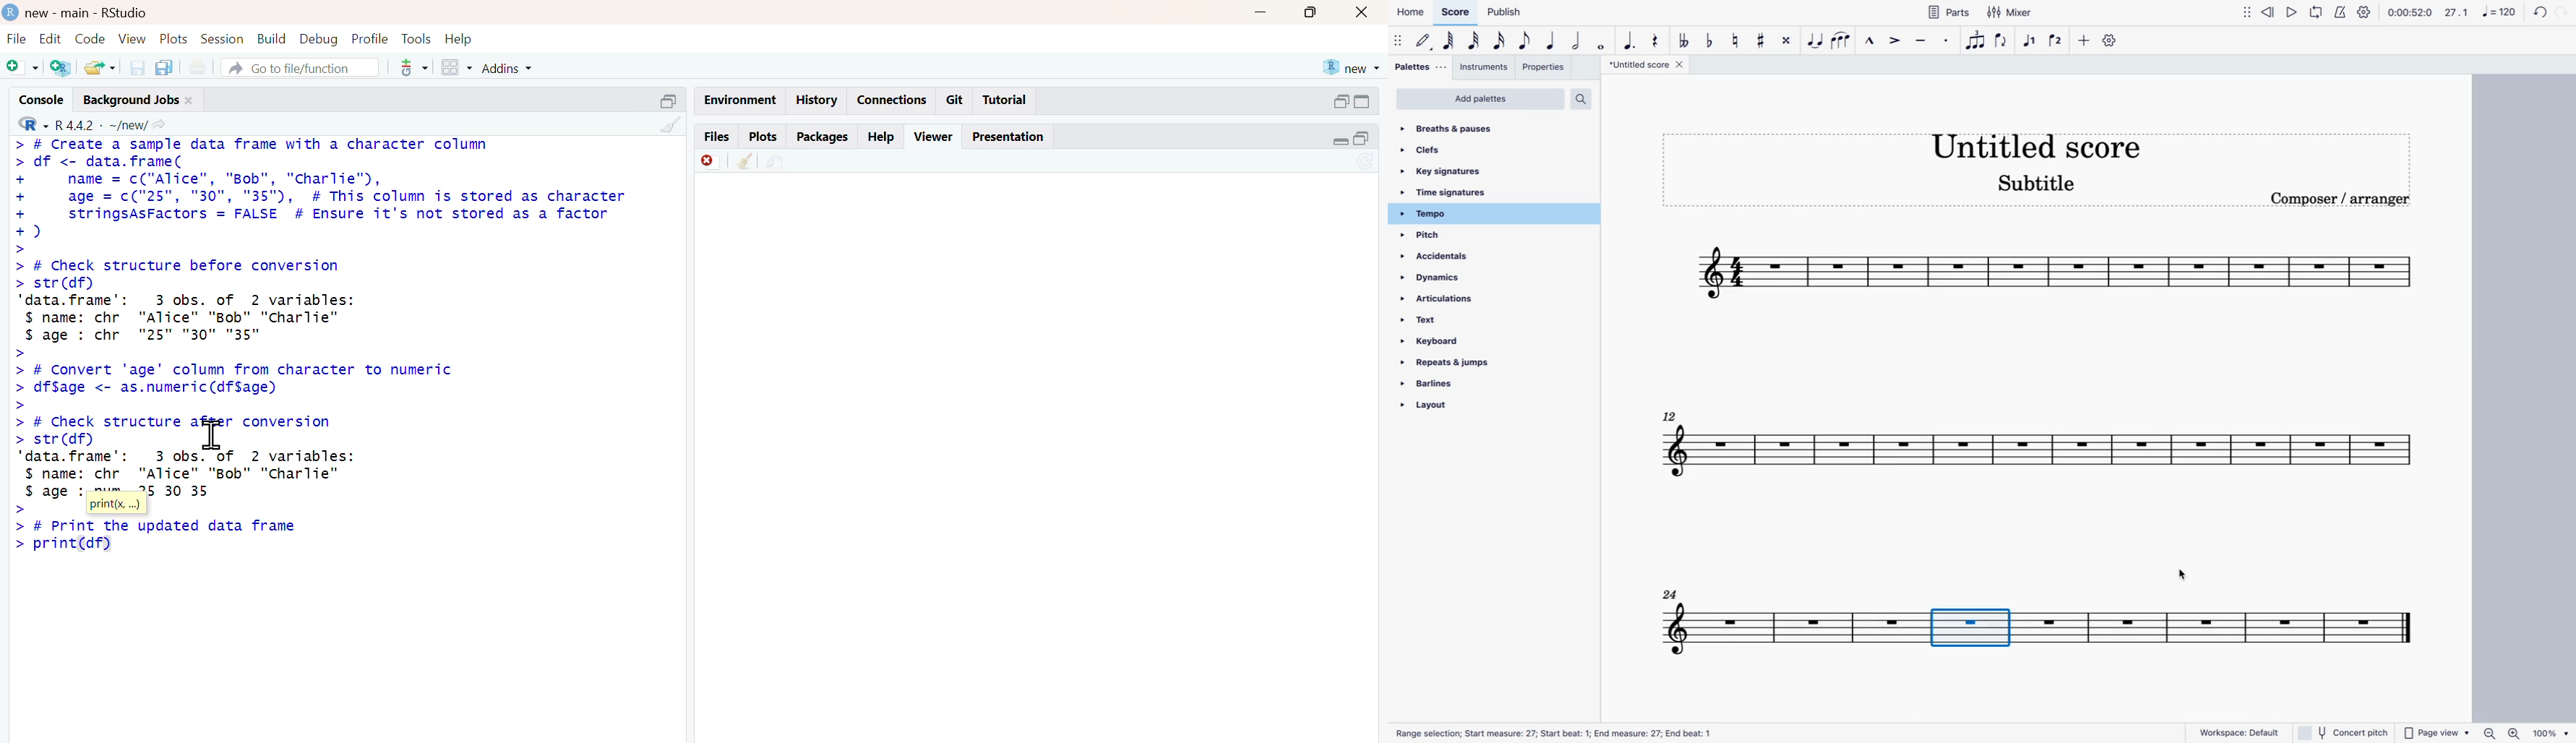 Image resolution: width=2576 pixels, height=756 pixels. Describe the element at coordinates (1500, 41) in the screenshot. I see `16th note` at that location.